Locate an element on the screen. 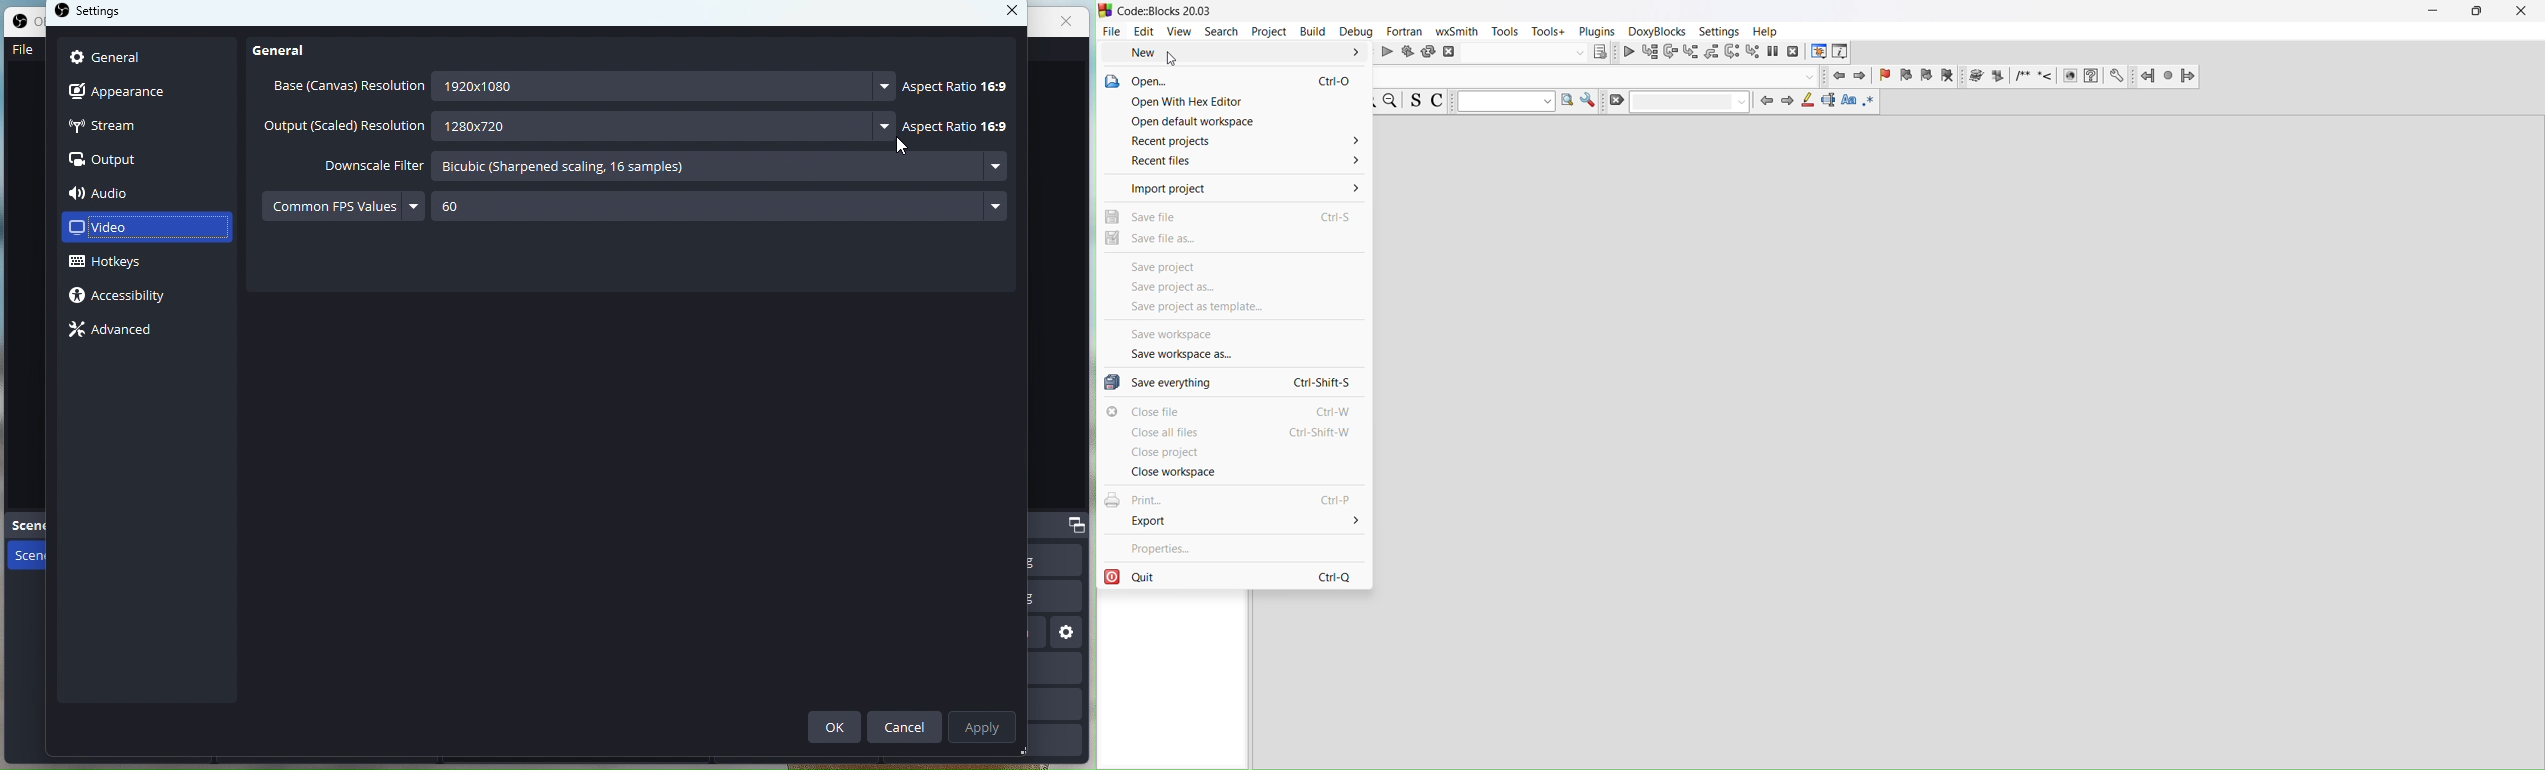  project is located at coordinates (1270, 32).